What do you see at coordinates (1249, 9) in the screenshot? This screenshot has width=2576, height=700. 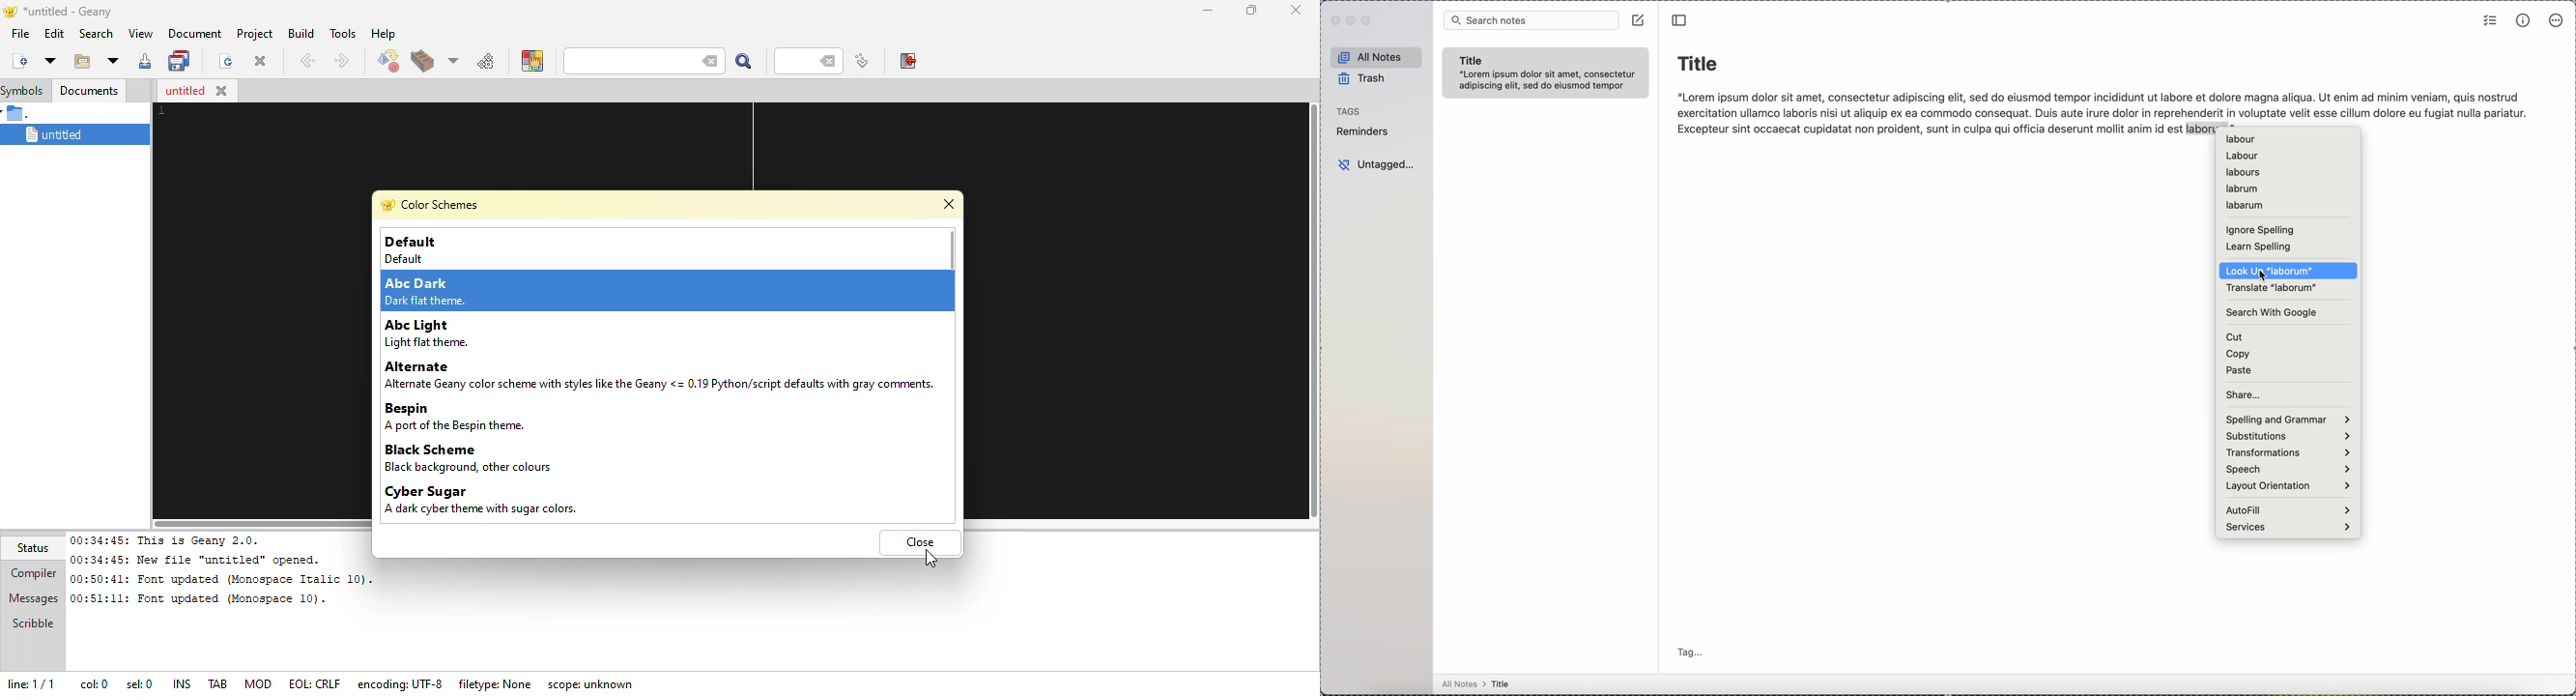 I see `maximize` at bounding box center [1249, 9].